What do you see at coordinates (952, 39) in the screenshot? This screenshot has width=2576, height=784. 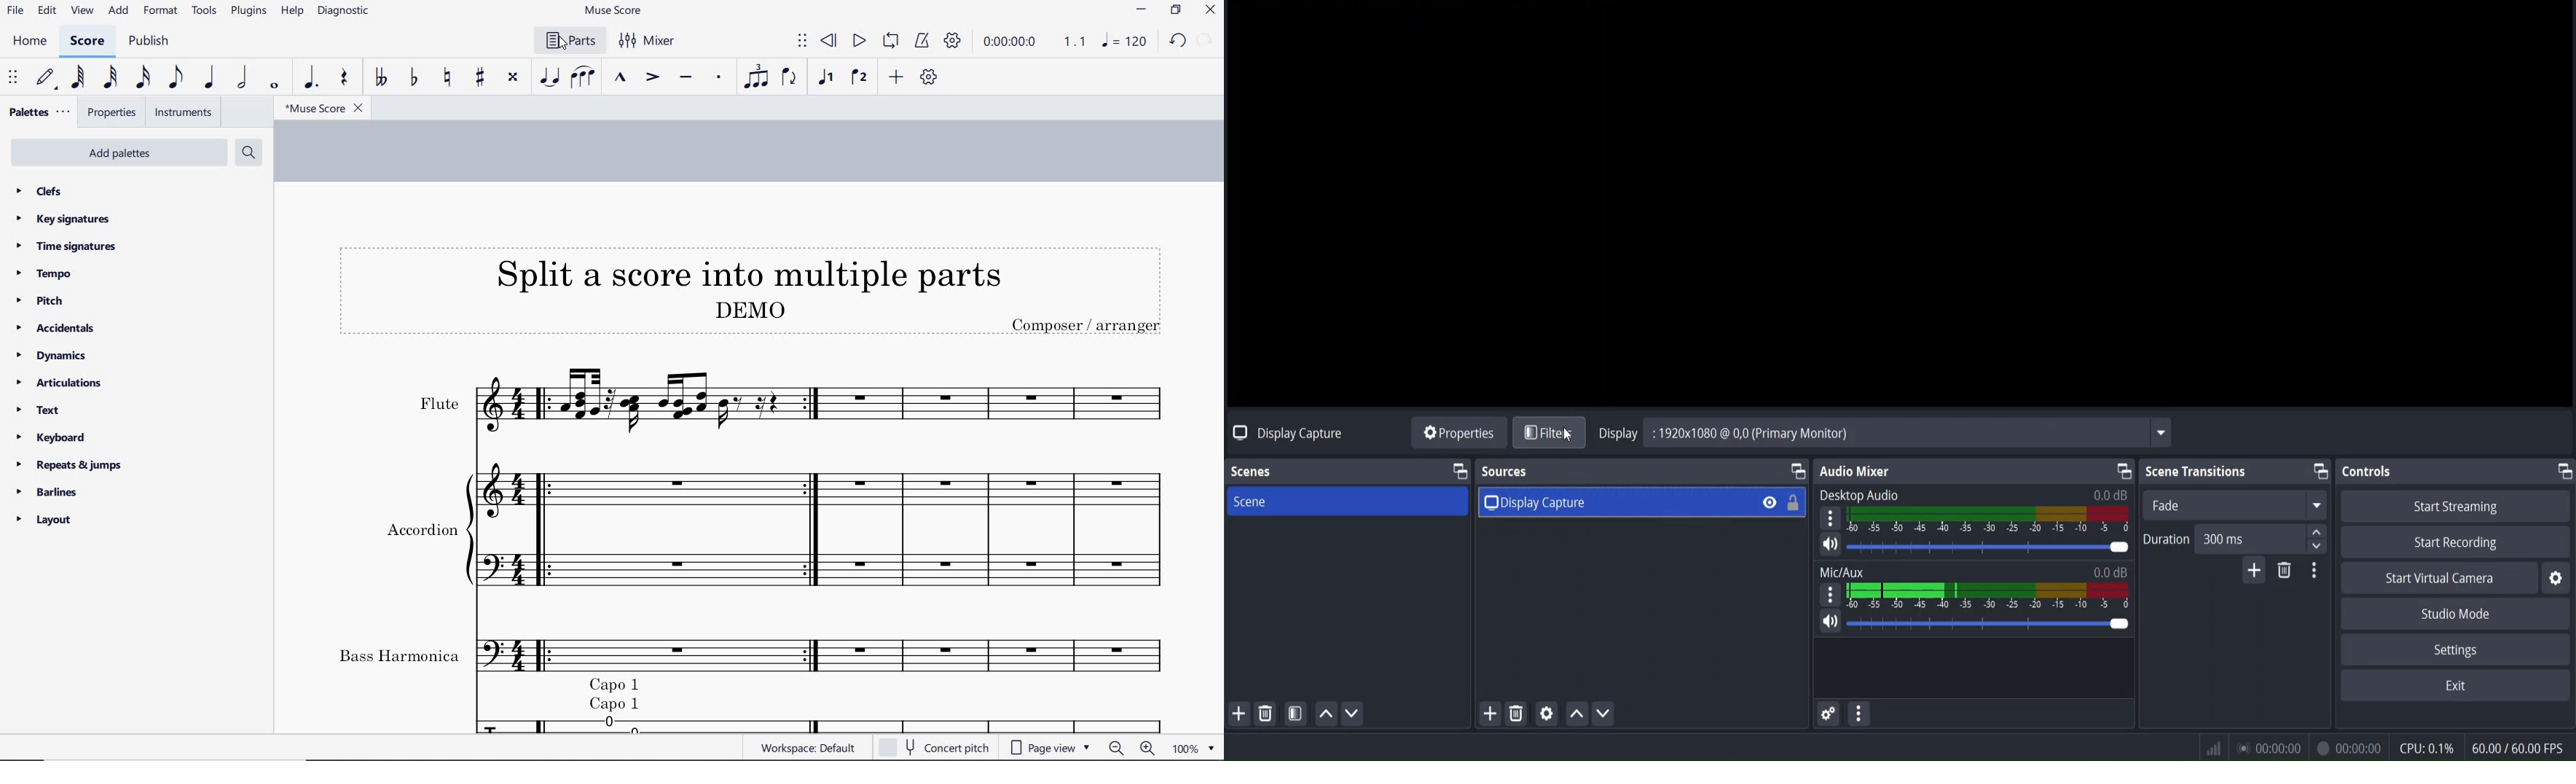 I see `playback settings` at bounding box center [952, 39].